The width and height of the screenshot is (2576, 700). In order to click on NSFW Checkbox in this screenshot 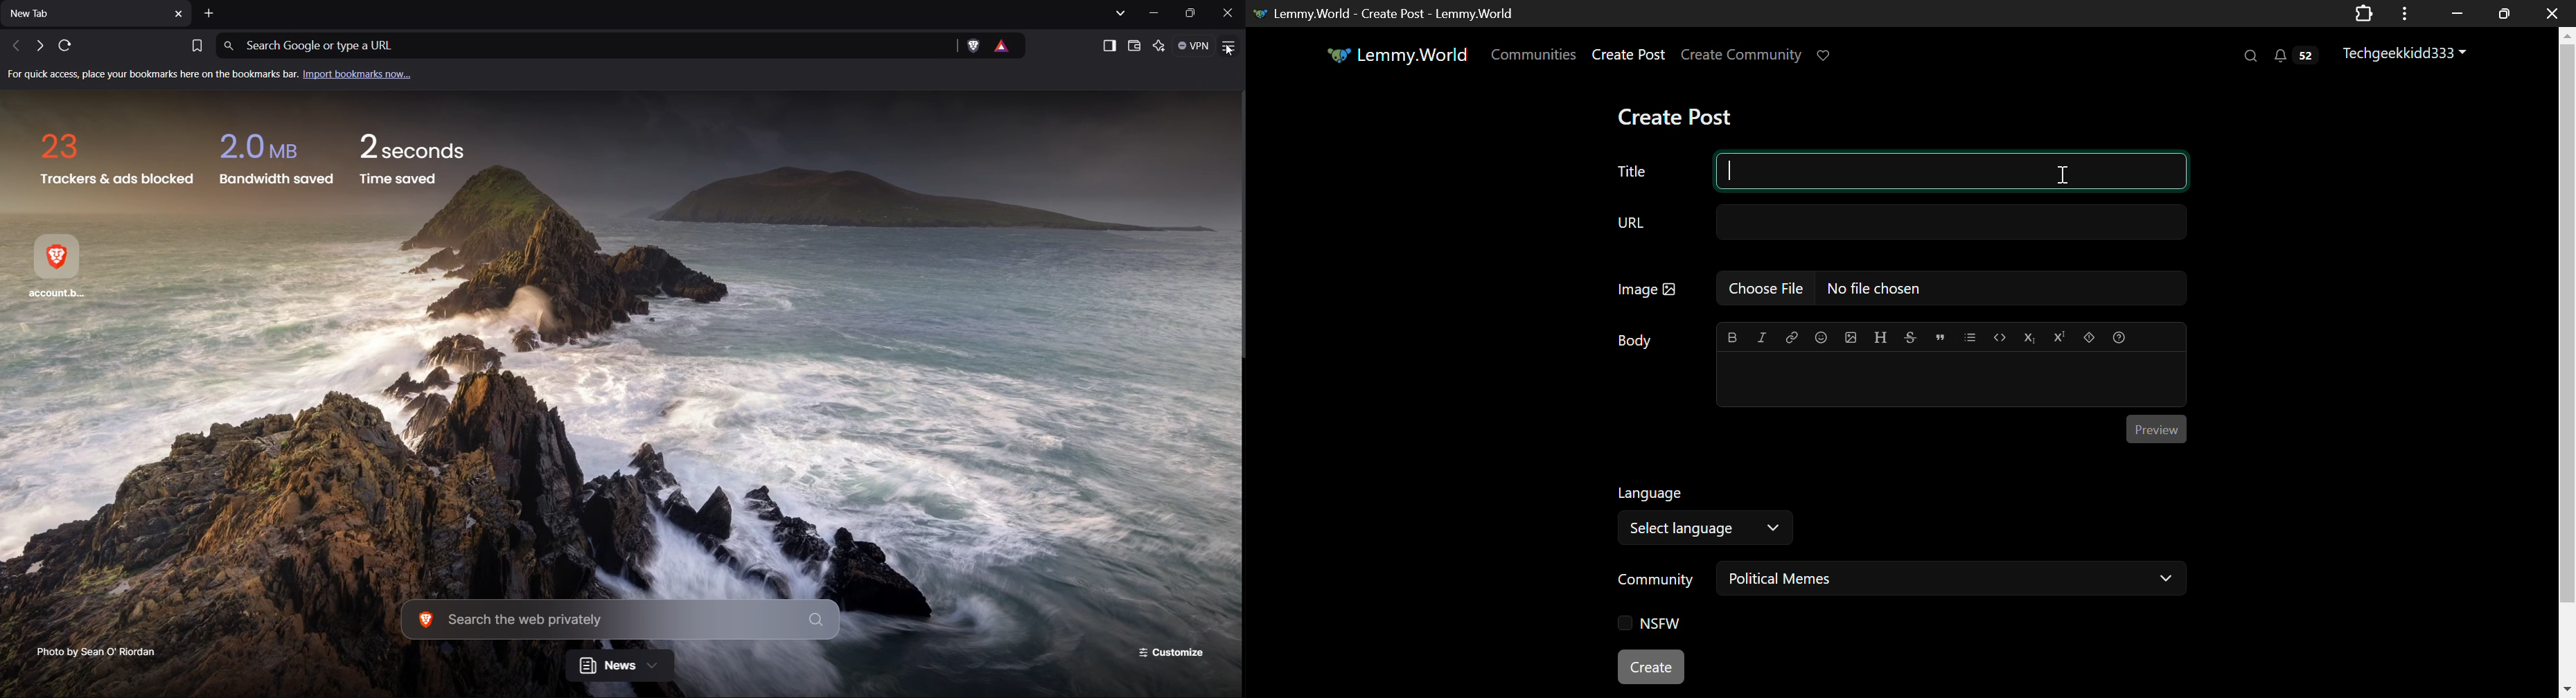, I will do `click(1645, 624)`.